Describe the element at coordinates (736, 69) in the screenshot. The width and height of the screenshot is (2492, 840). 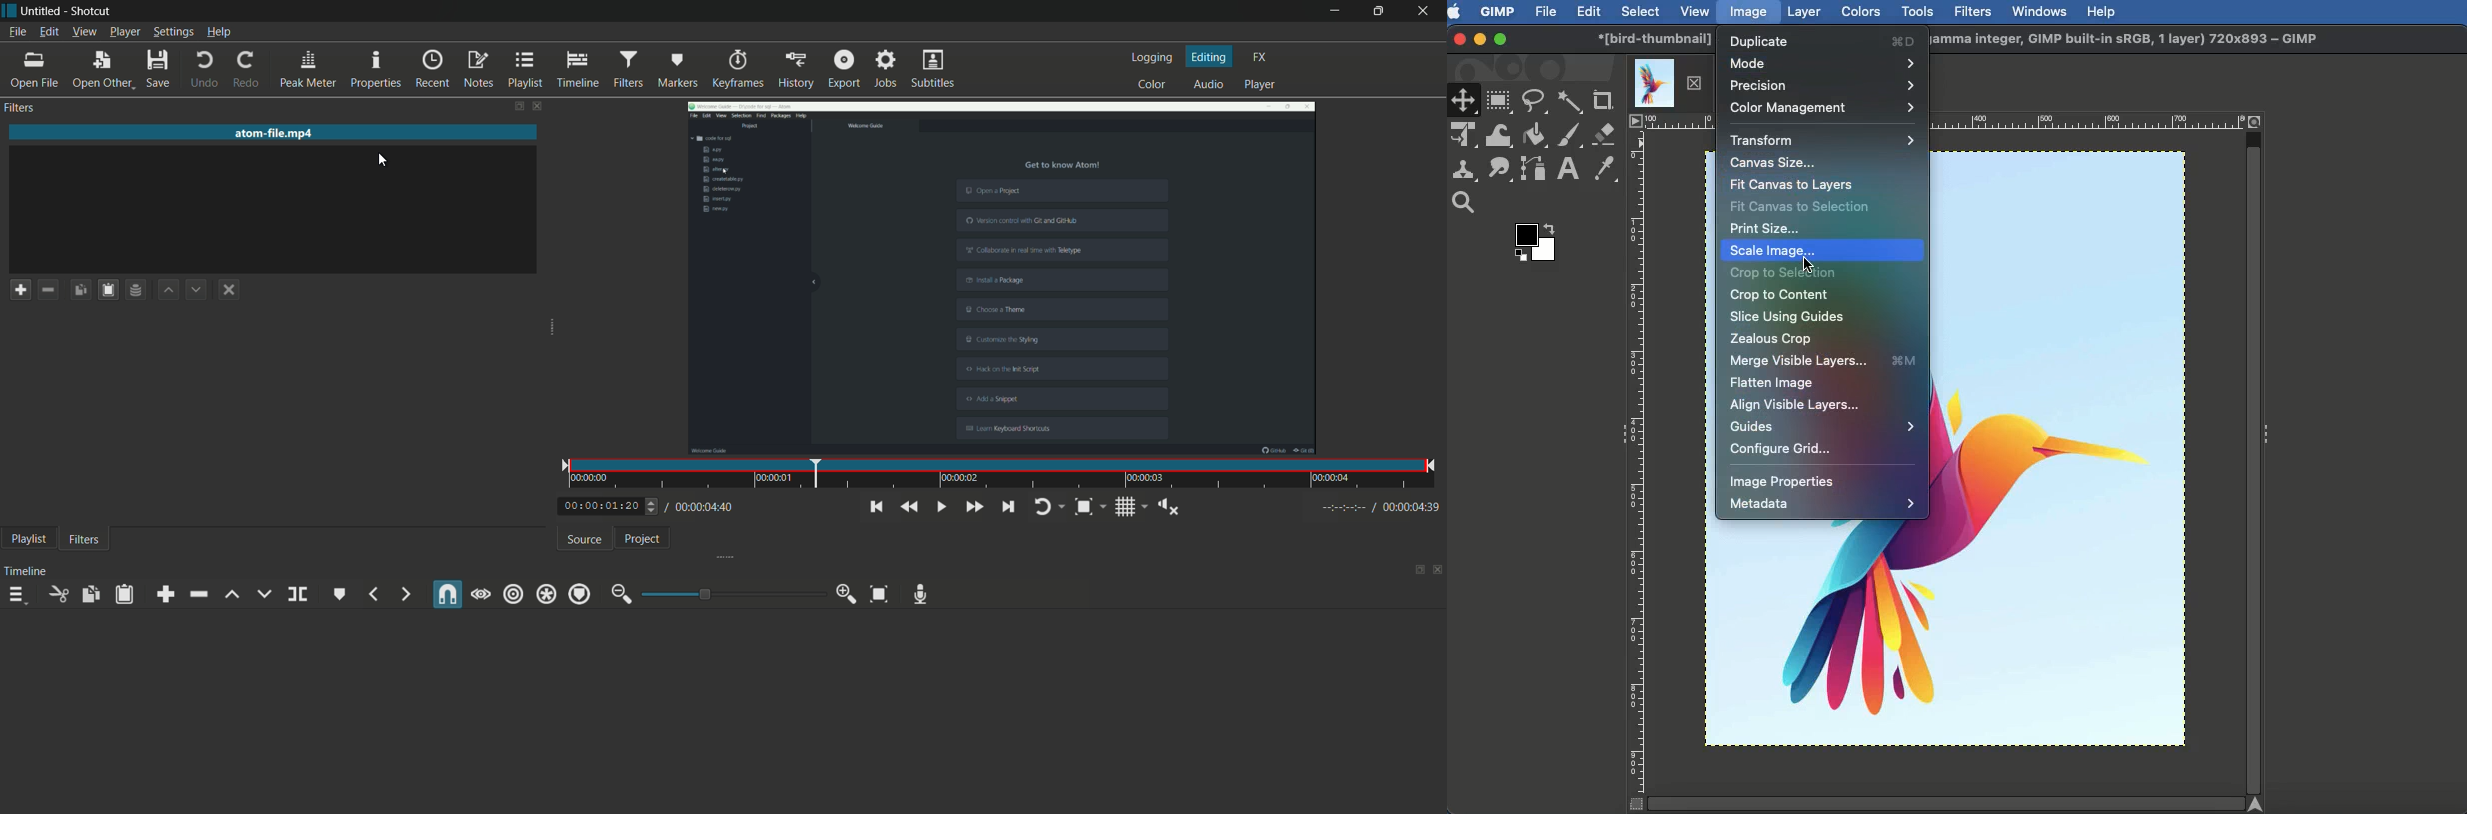
I see `keyframes` at that location.